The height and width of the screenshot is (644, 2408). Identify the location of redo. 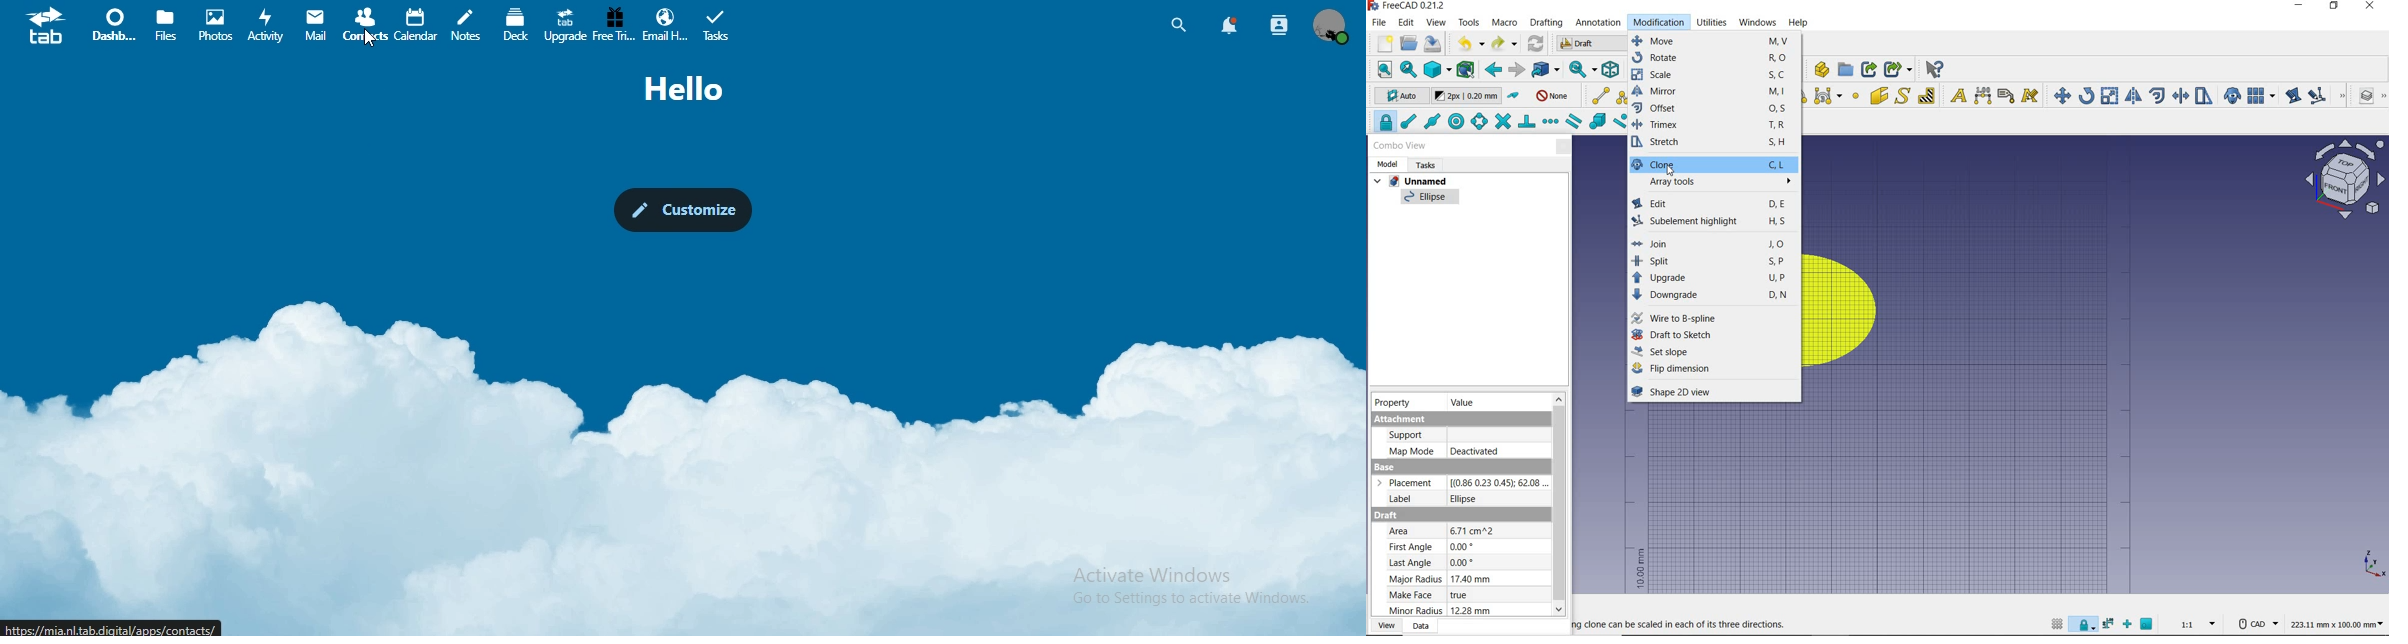
(1505, 45).